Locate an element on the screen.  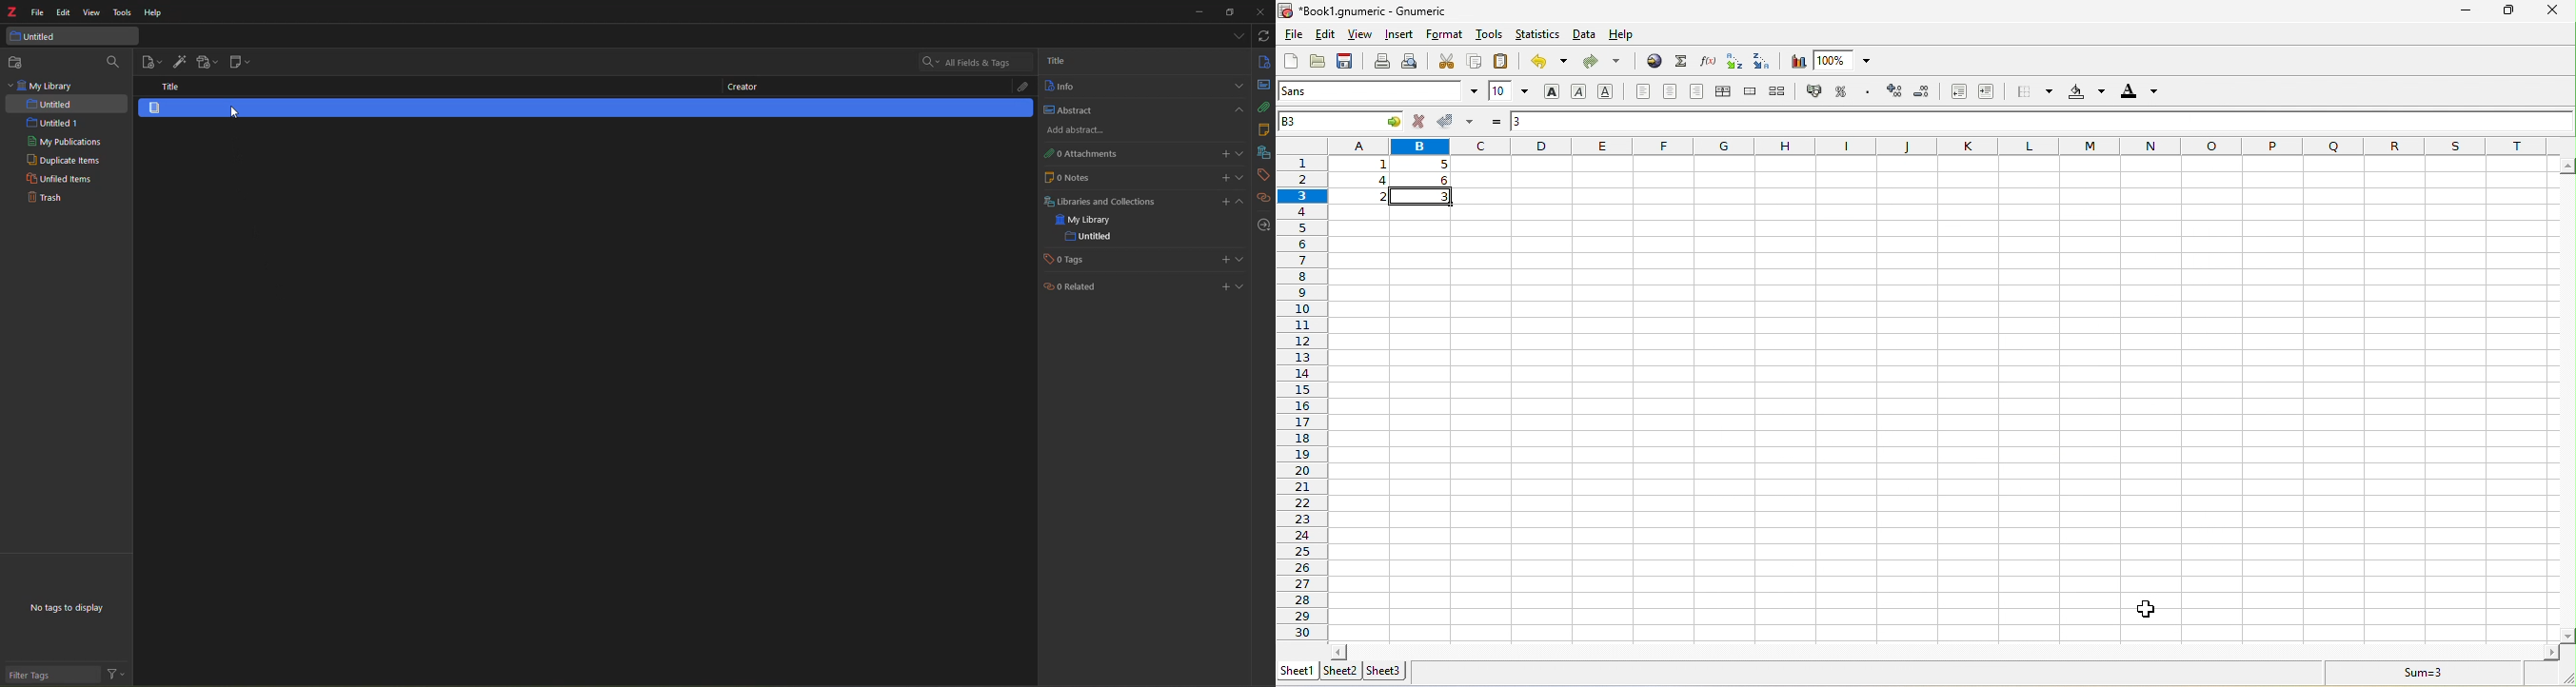
untitled is located at coordinates (51, 104).